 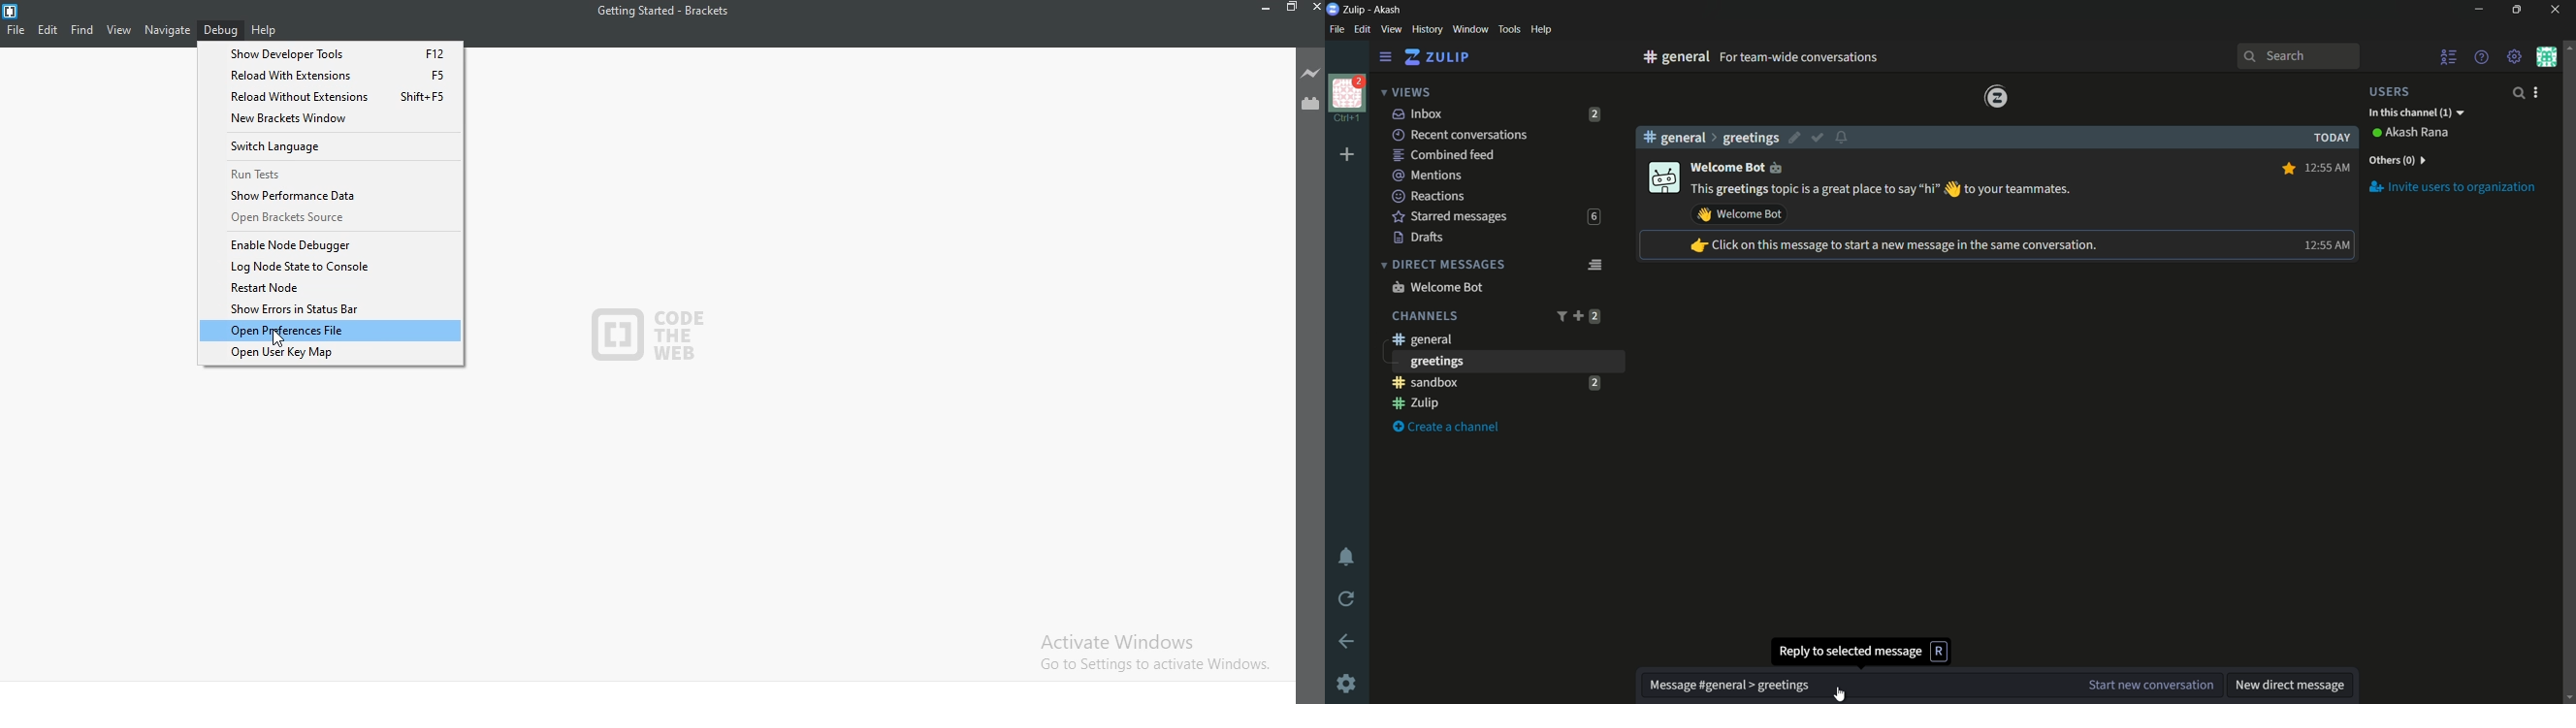 I want to click on enable node debugger, so click(x=327, y=243).